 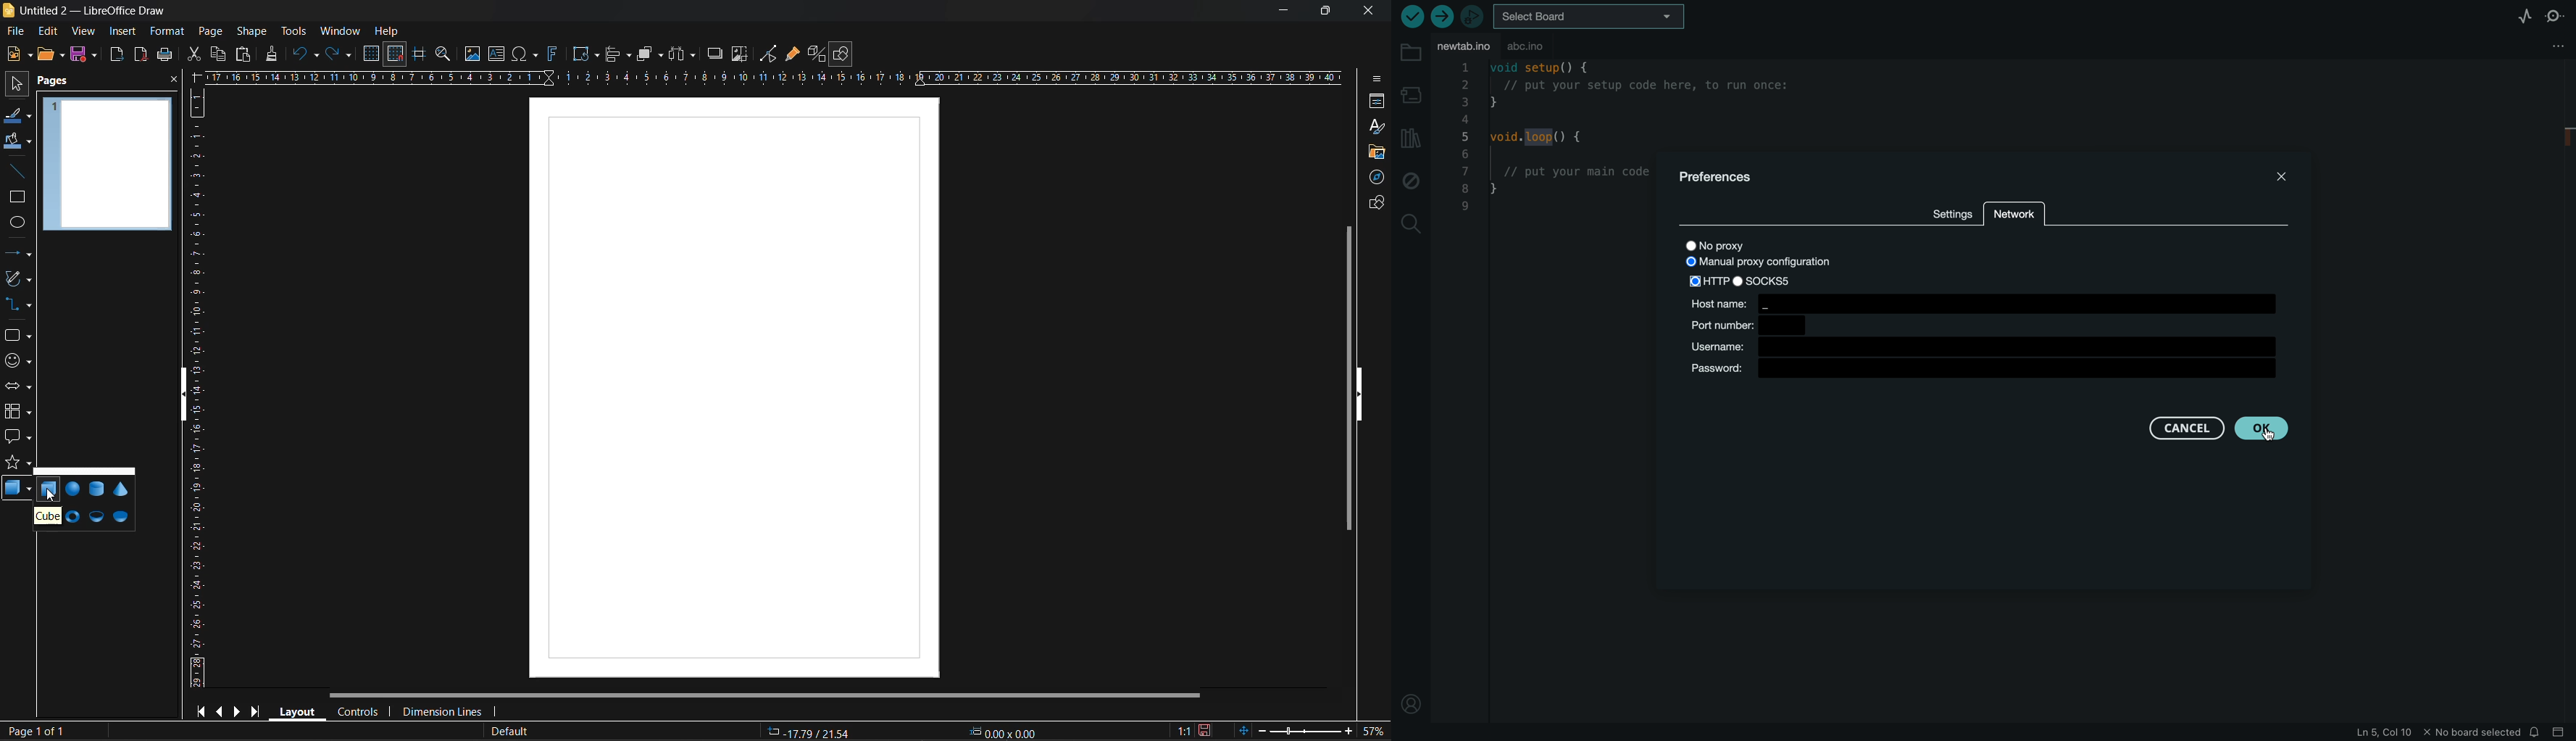 I want to click on half sphere, so click(x=120, y=517).